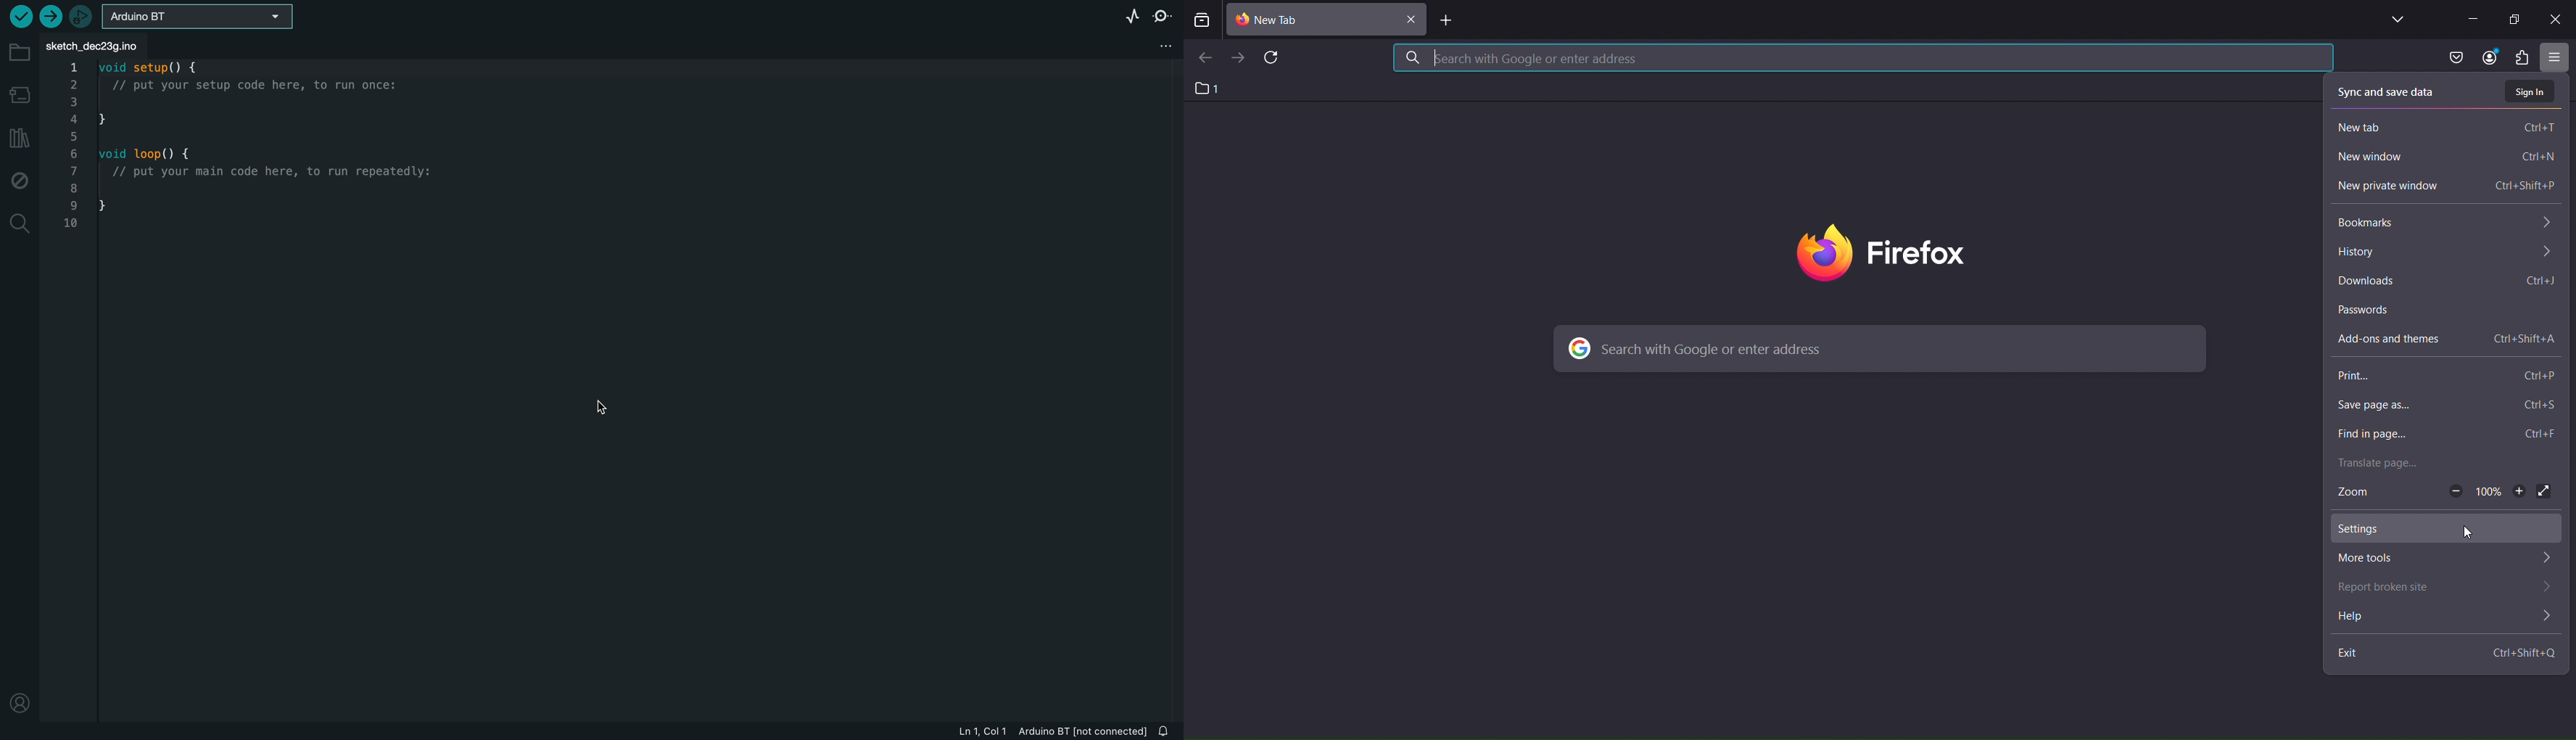 Image resolution: width=2576 pixels, height=756 pixels. I want to click on exit, so click(2448, 652).